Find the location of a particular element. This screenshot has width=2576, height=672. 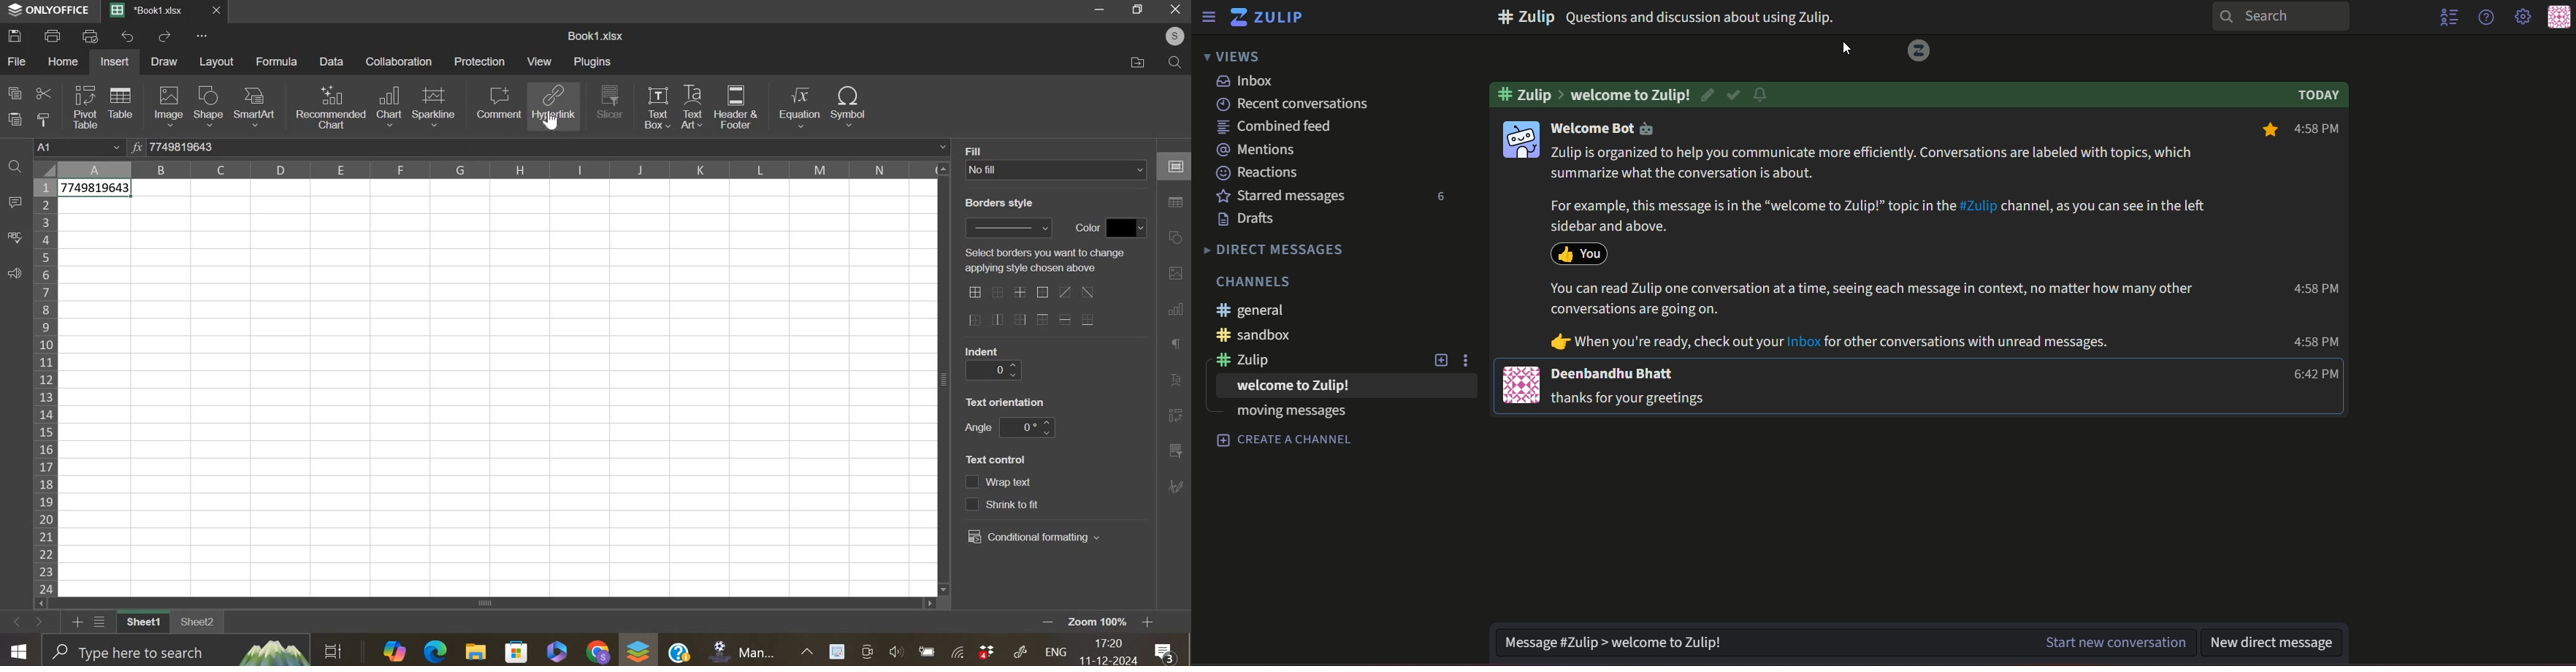

Zulip is organised to help you communicate more efficiently. Conversations are labelled with topics with summarise what the conversation is about. For example, this message is in the "welcome to Zulip" topic in the #zulip channel, as you can see the left side bar and above. You can read Zulip one conversation at a time, seeing each message in context, no matter how many other conversations are going on is located at coordinates (1882, 191).